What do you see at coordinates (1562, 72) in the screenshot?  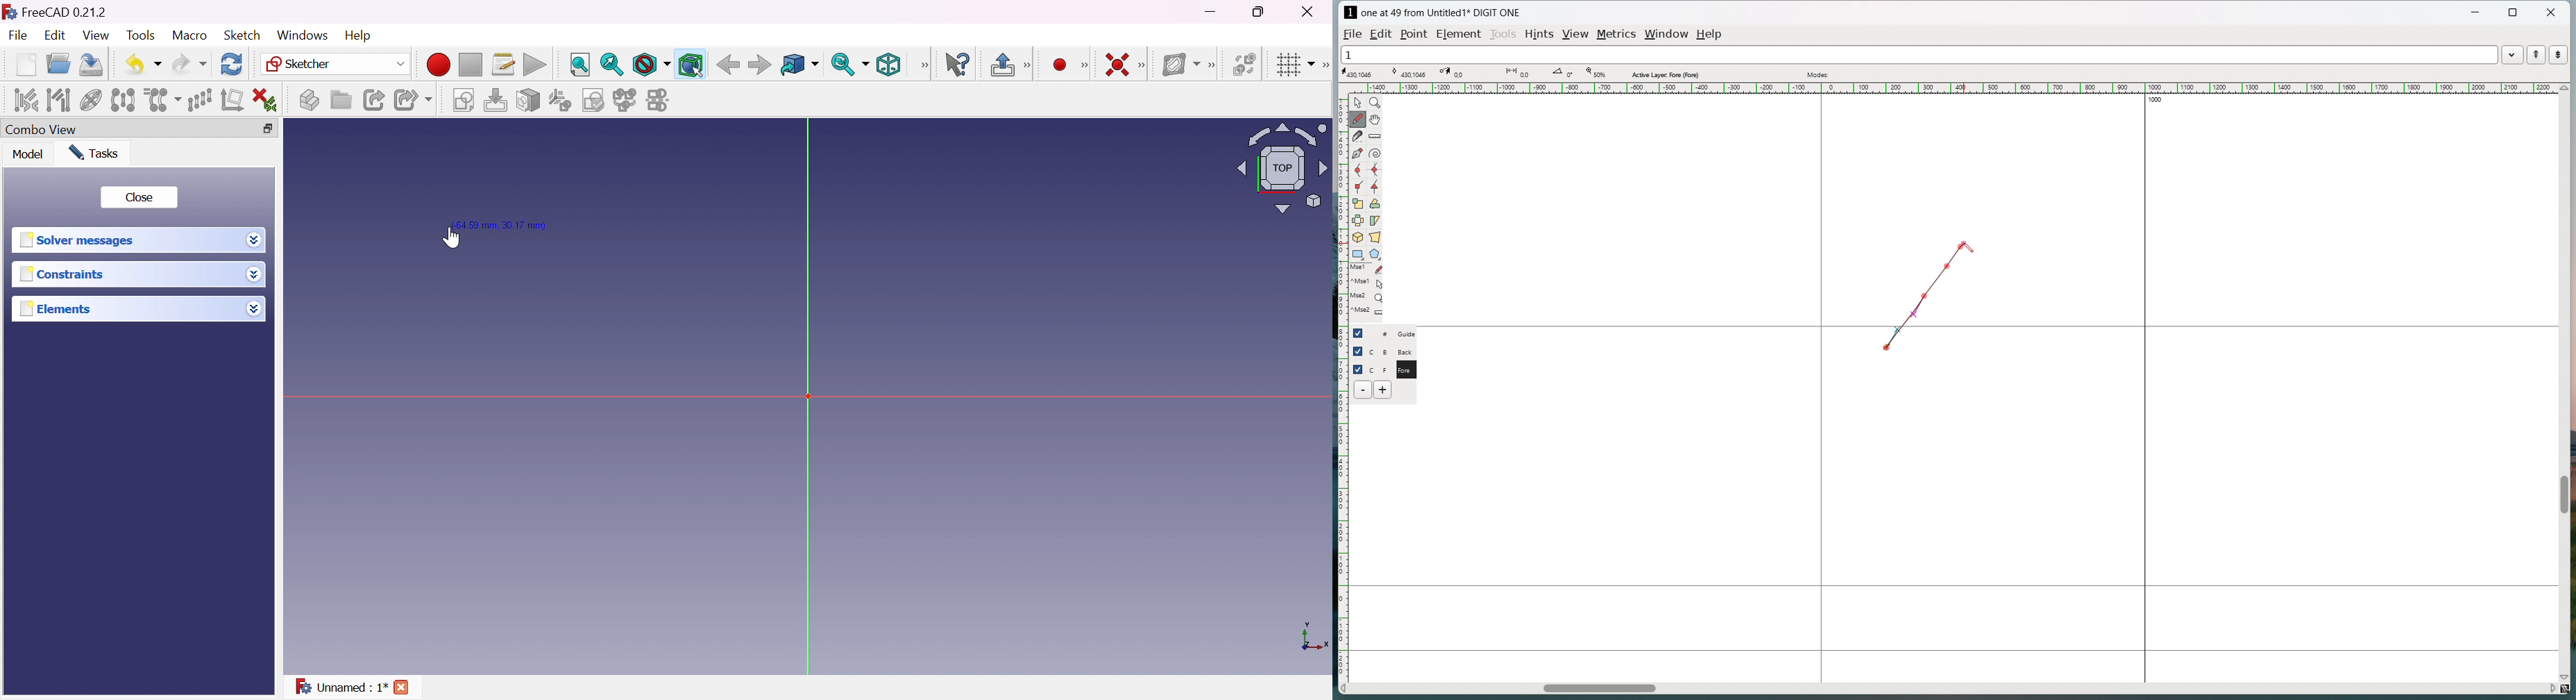 I see `angle between lines` at bounding box center [1562, 72].